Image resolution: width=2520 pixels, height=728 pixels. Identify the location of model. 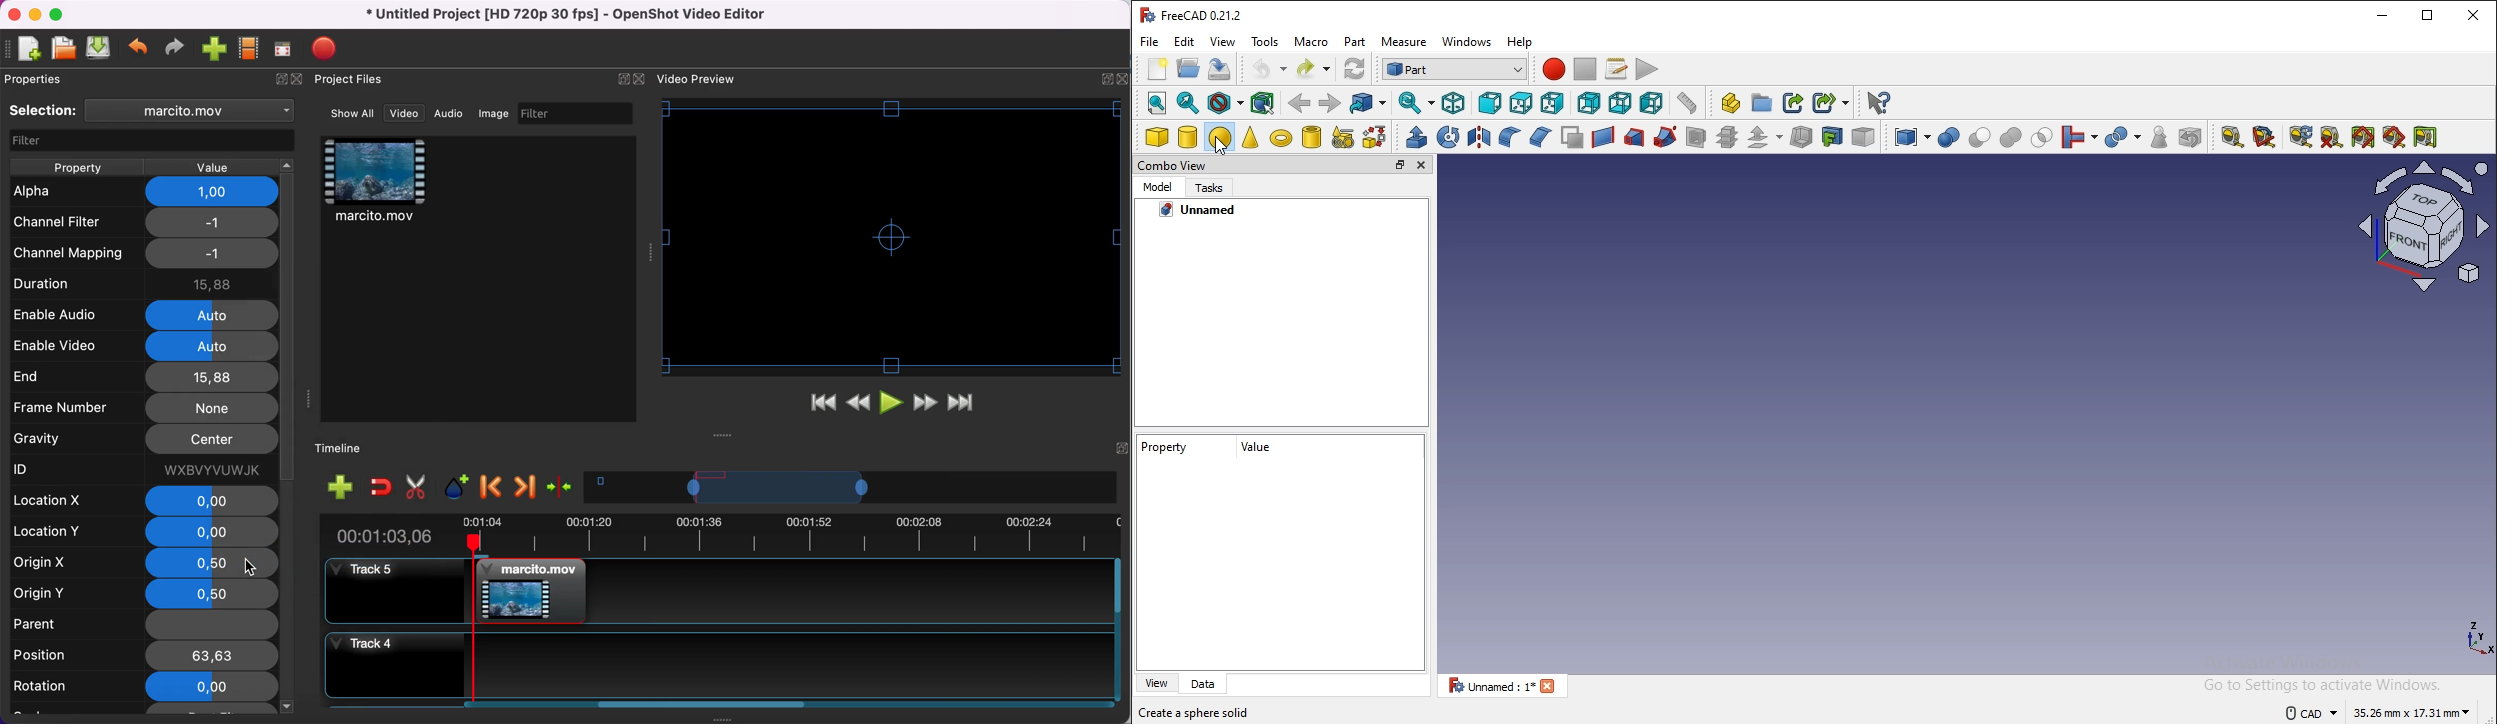
(1161, 190).